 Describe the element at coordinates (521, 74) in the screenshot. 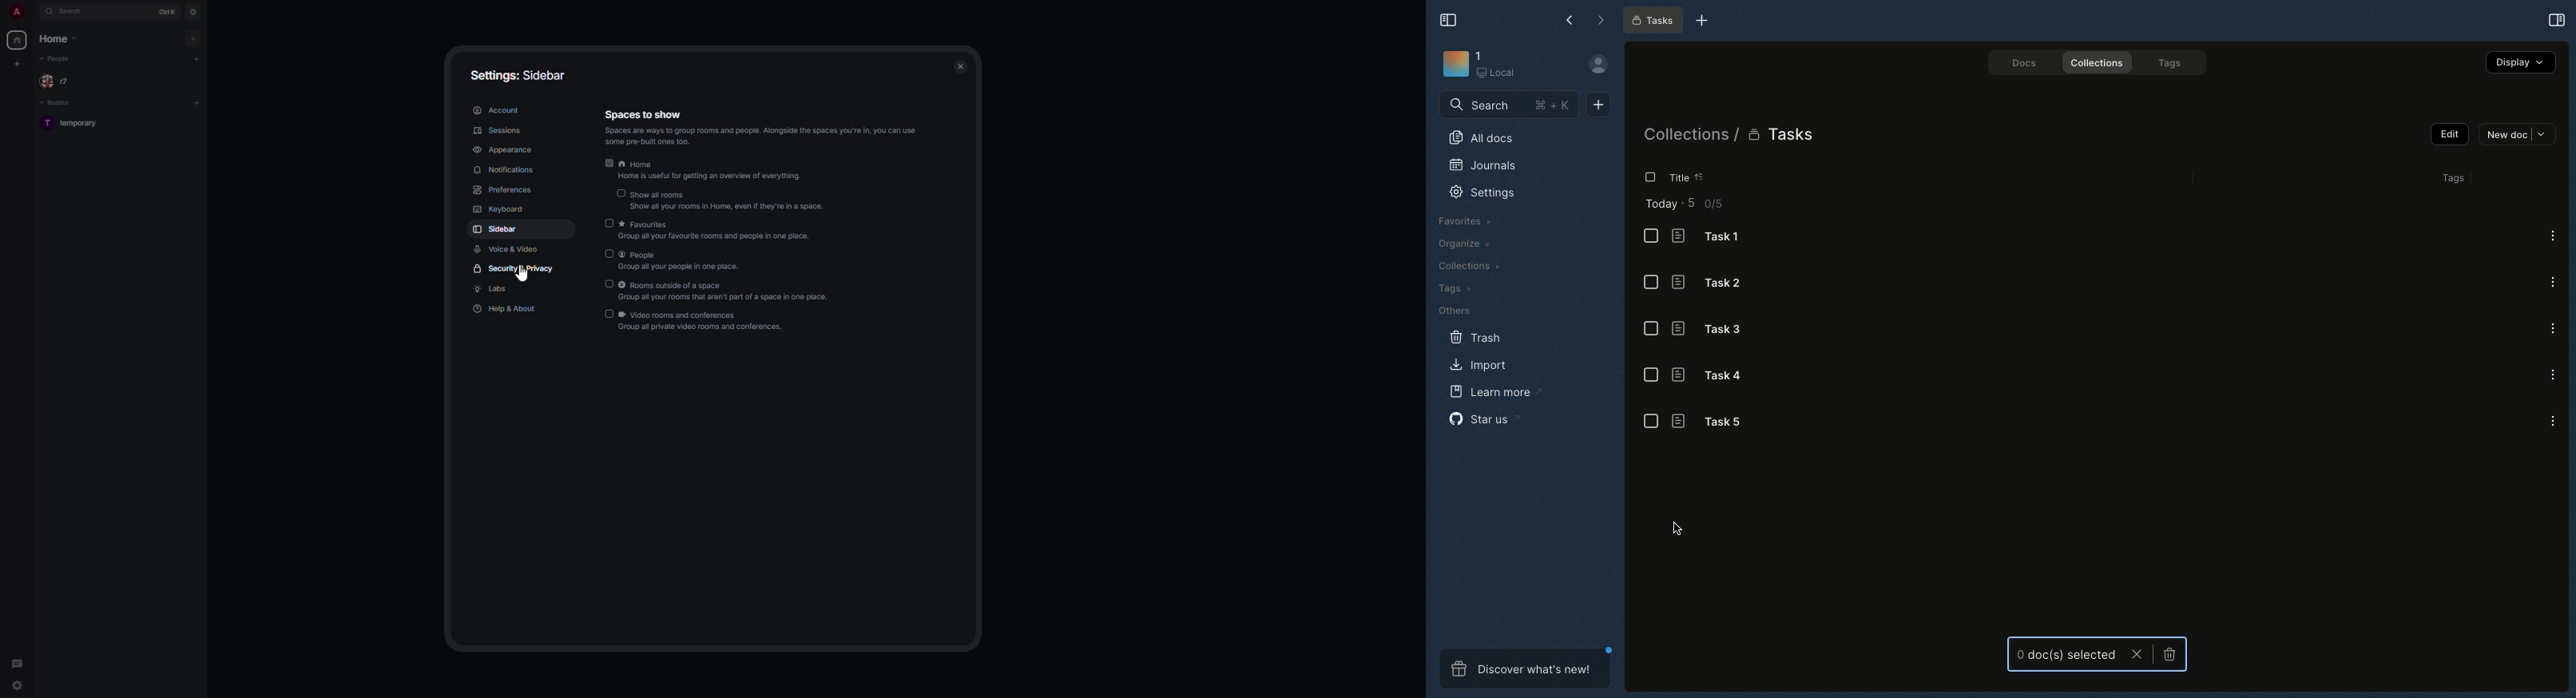

I see `settings: sidebar` at that location.